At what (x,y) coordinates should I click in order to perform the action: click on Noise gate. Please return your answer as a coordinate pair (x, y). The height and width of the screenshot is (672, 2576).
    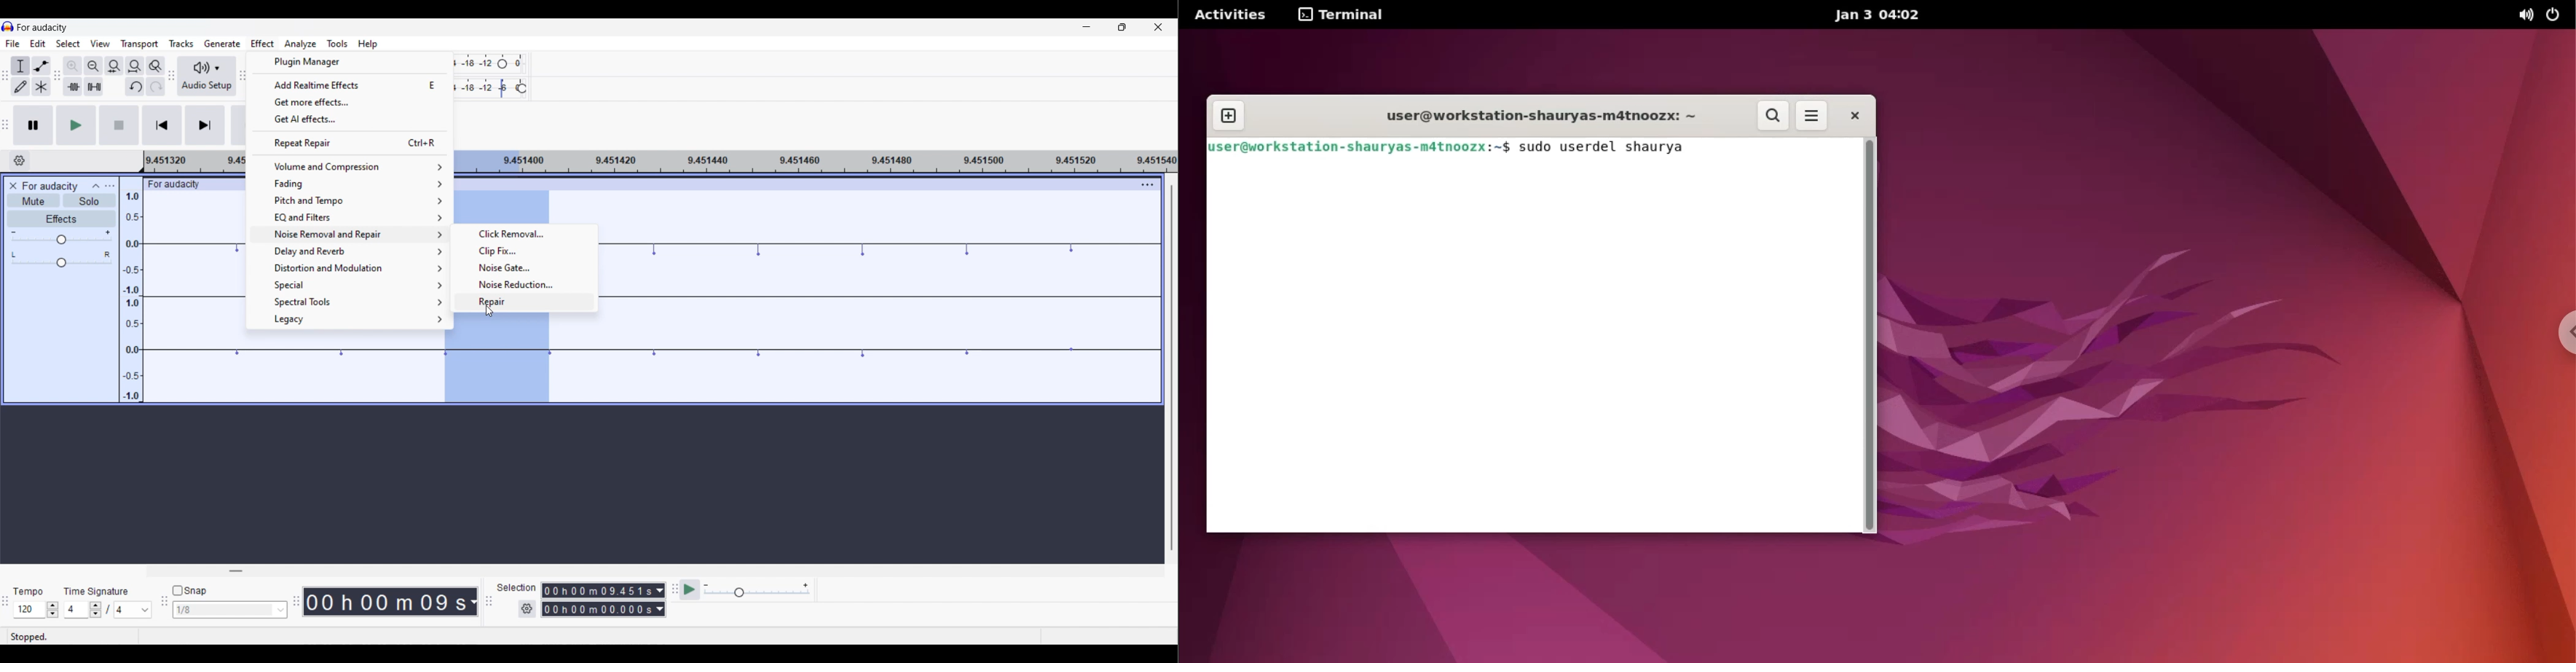
    Looking at the image, I should click on (522, 267).